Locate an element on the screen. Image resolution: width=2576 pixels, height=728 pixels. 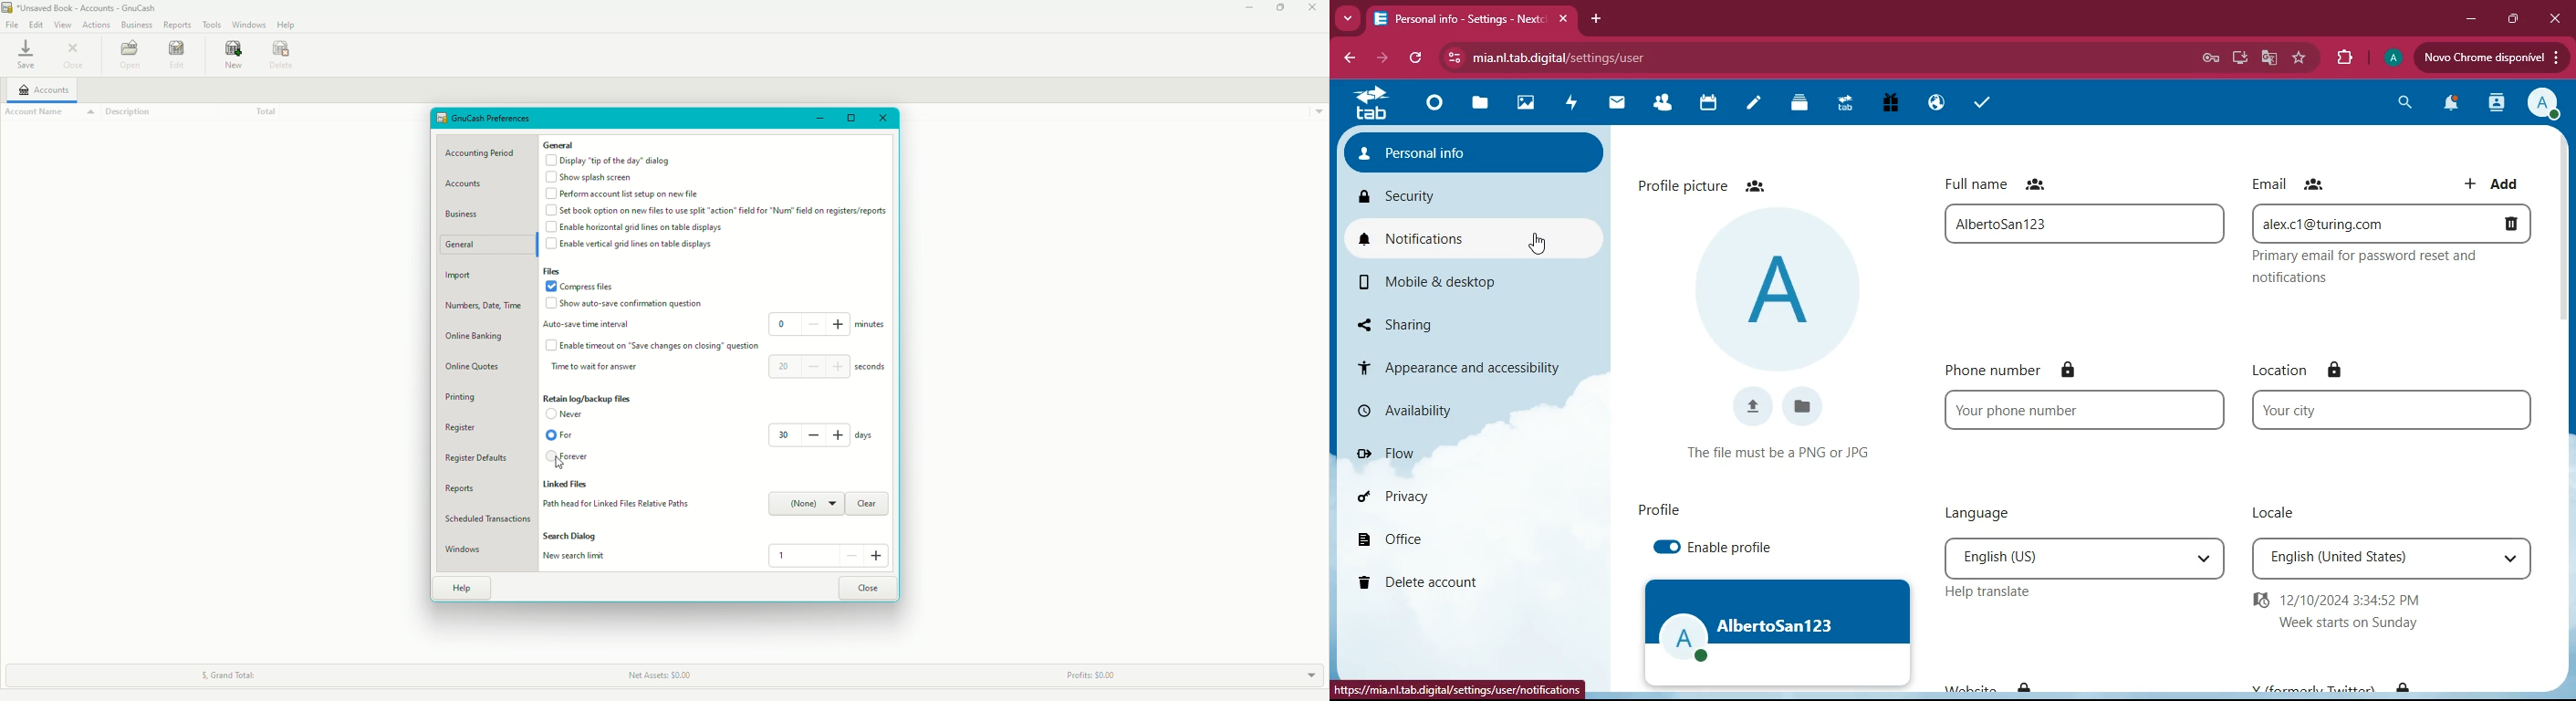
activity is located at coordinates (1568, 104).